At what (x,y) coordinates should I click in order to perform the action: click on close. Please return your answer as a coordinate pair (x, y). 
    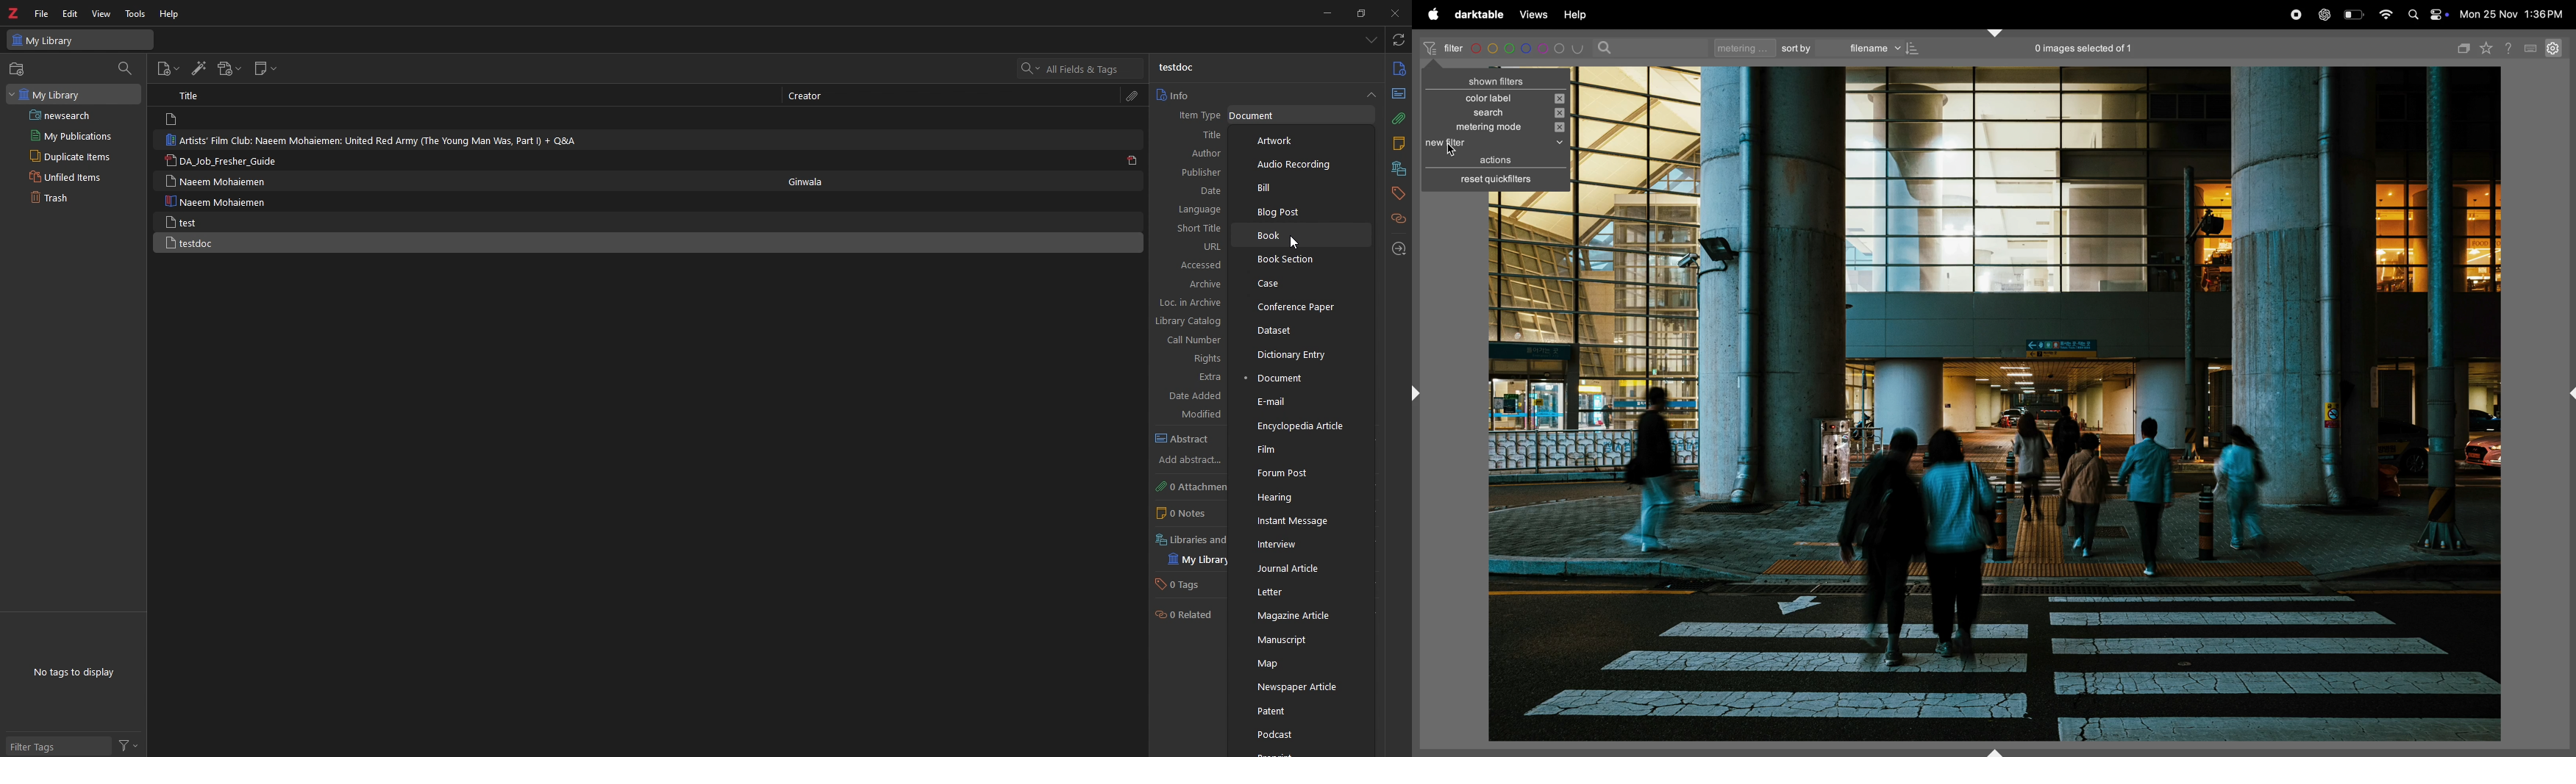
    Looking at the image, I should click on (1394, 12).